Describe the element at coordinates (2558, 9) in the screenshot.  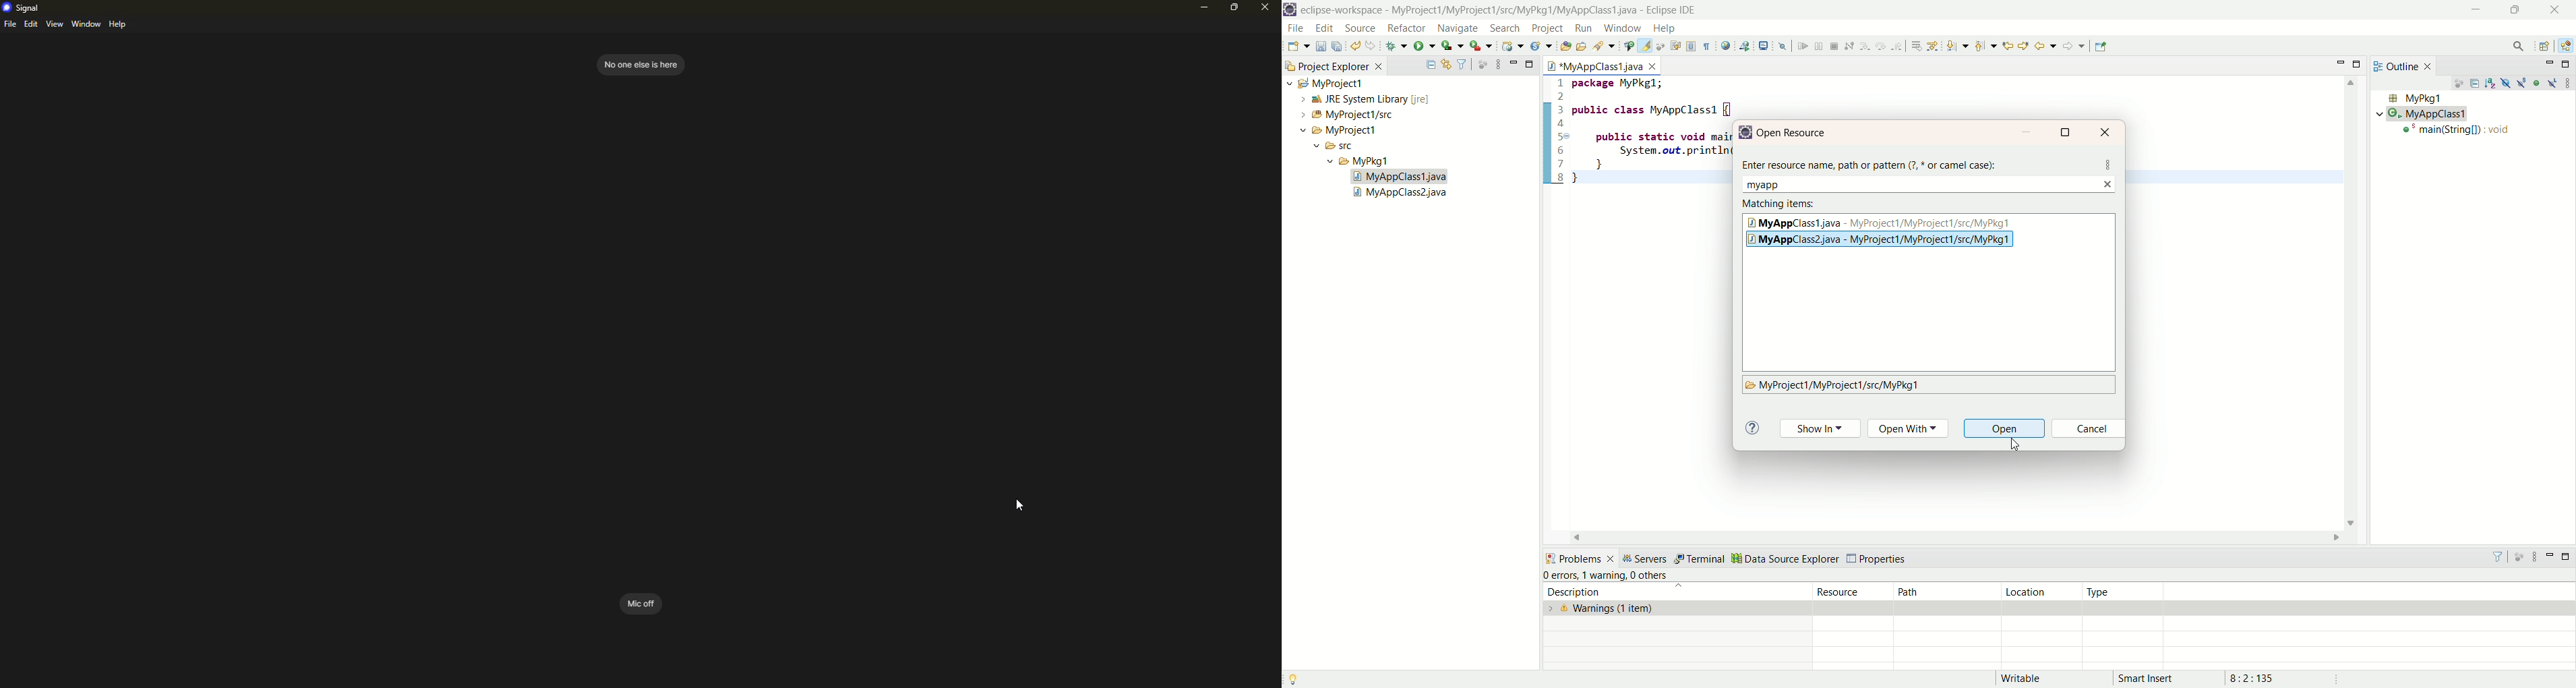
I see `close` at that location.